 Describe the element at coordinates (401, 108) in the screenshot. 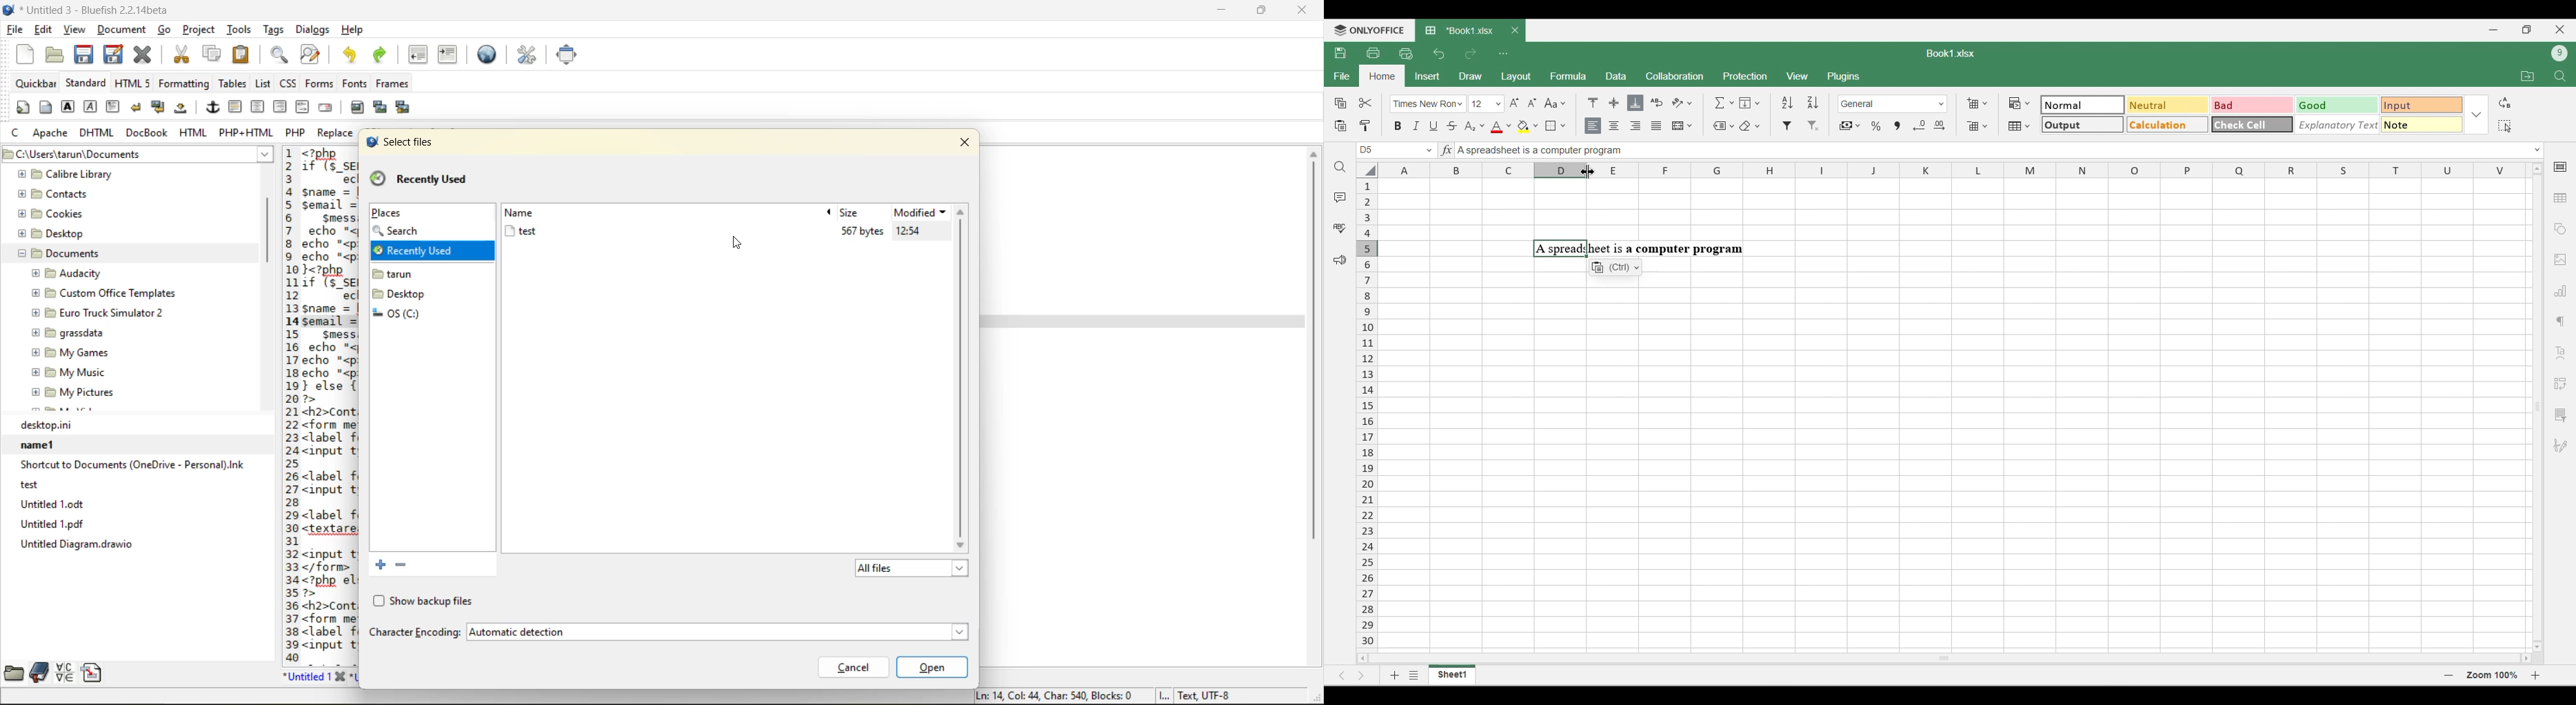

I see `multi thumbnail` at that location.